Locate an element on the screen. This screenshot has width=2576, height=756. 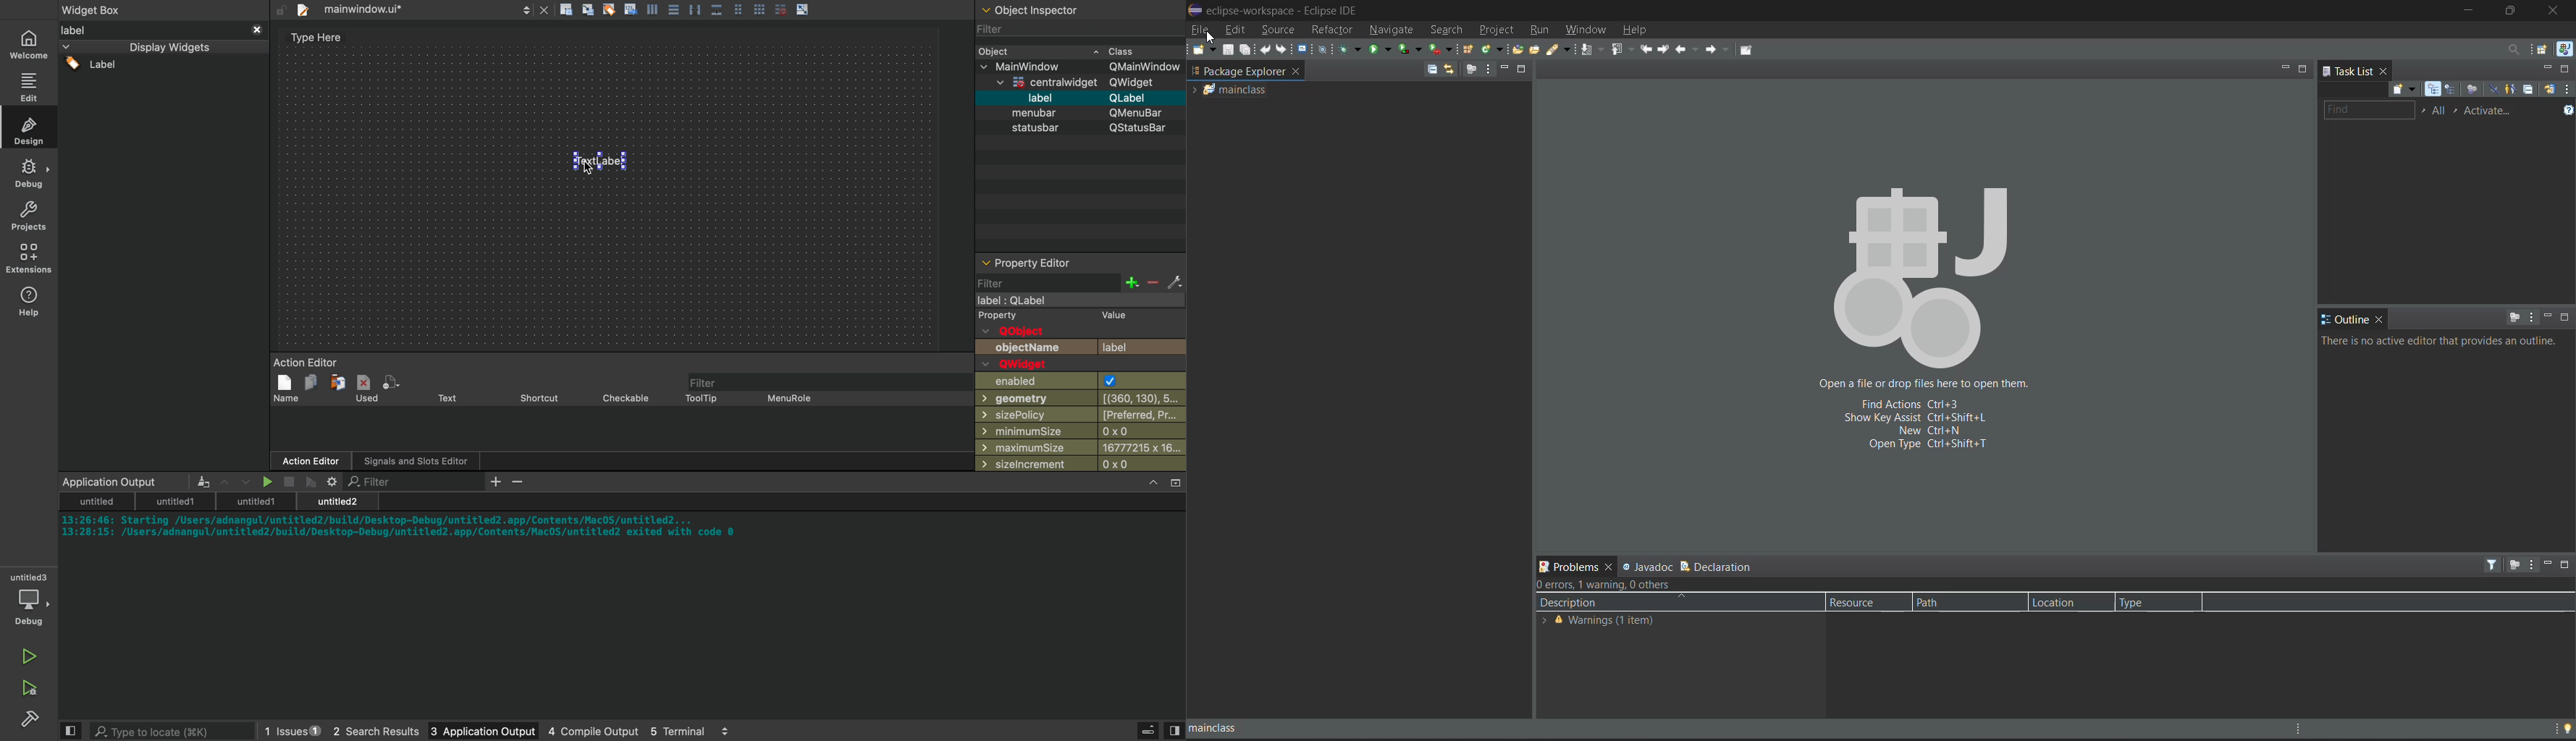
view menu is located at coordinates (2531, 565).